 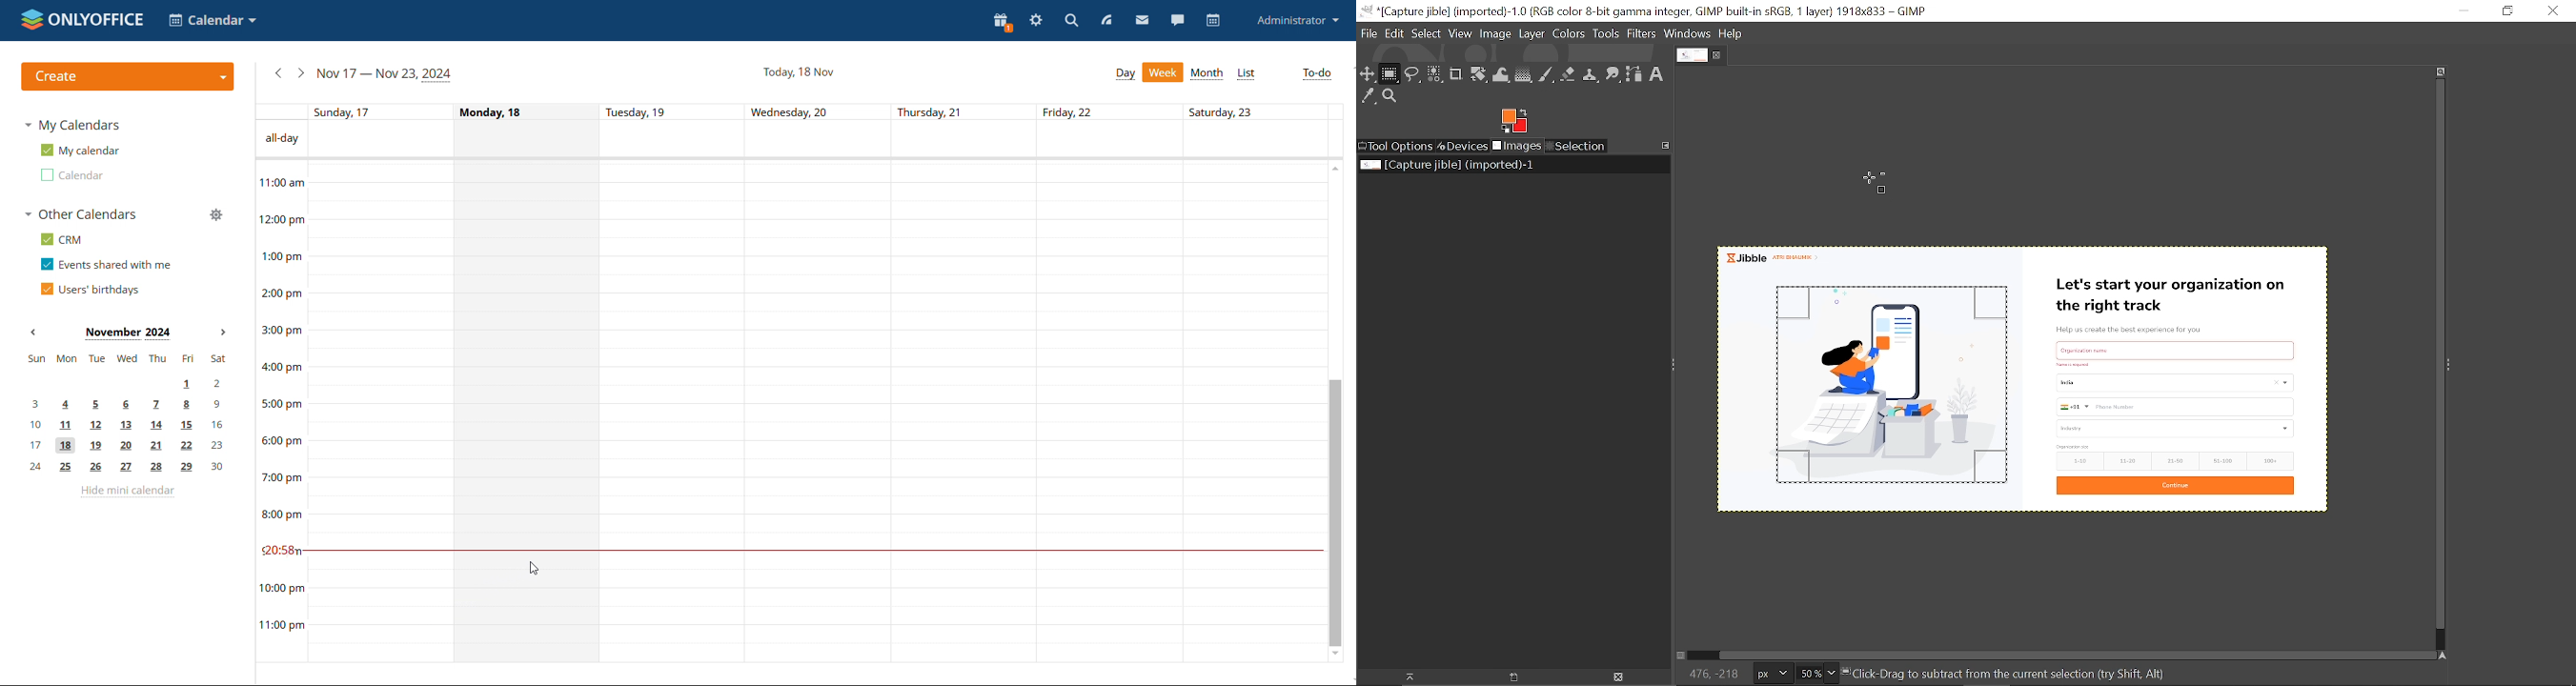 I want to click on Rectangle select tool, so click(x=1390, y=75).